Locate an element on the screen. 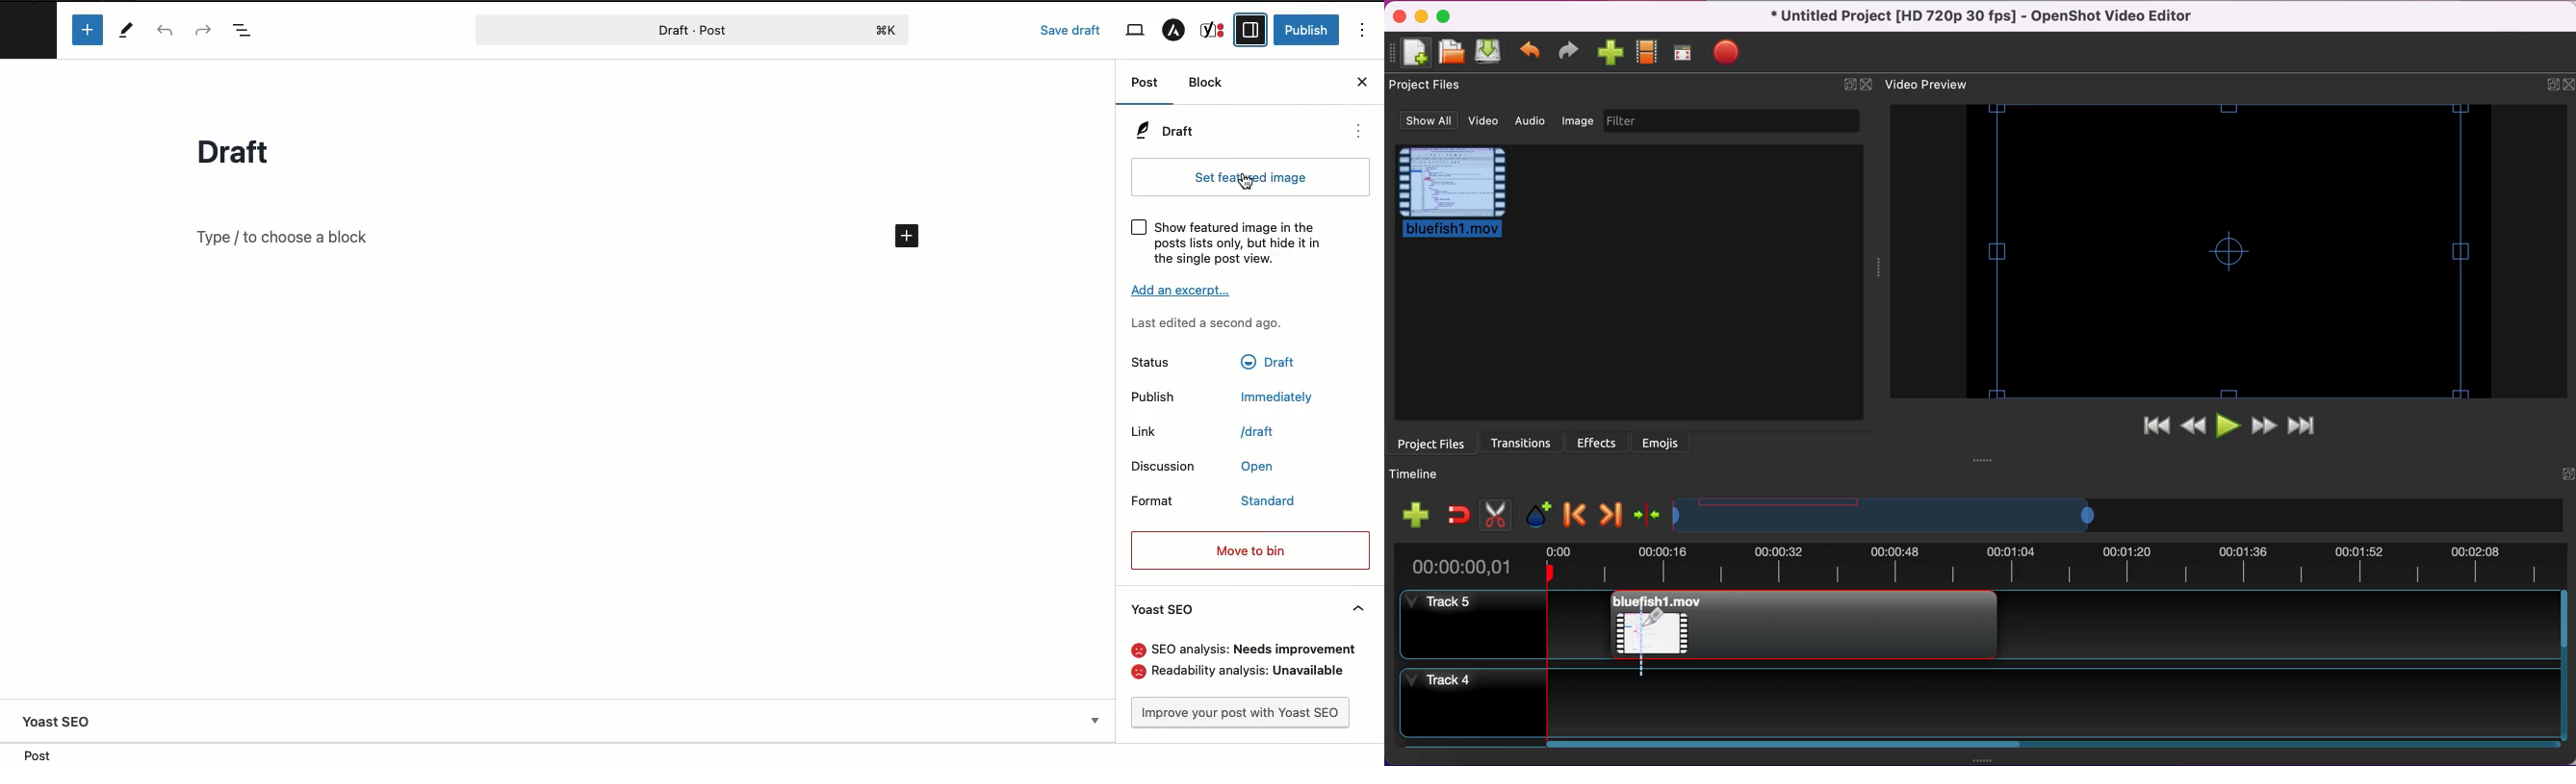 This screenshot has height=784, width=2576. expor video is located at coordinates (1728, 50).